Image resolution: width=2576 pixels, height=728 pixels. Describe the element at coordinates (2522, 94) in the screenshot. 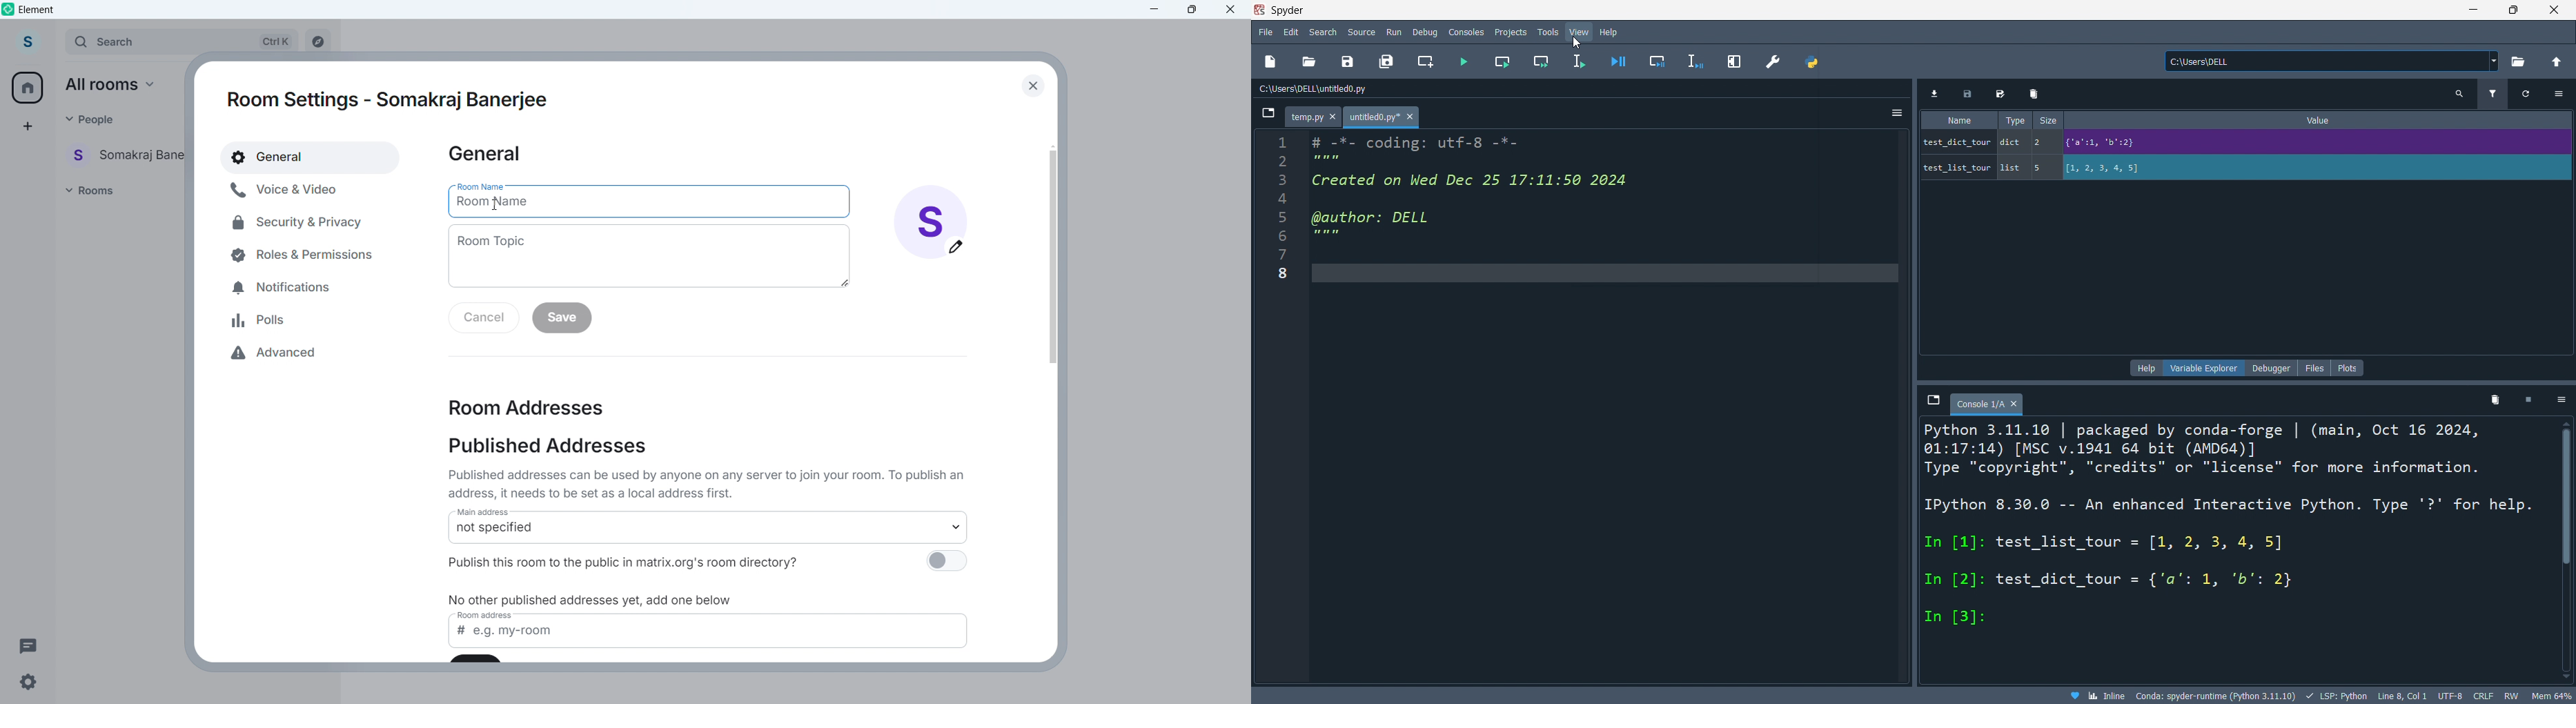

I see `refresh` at that location.